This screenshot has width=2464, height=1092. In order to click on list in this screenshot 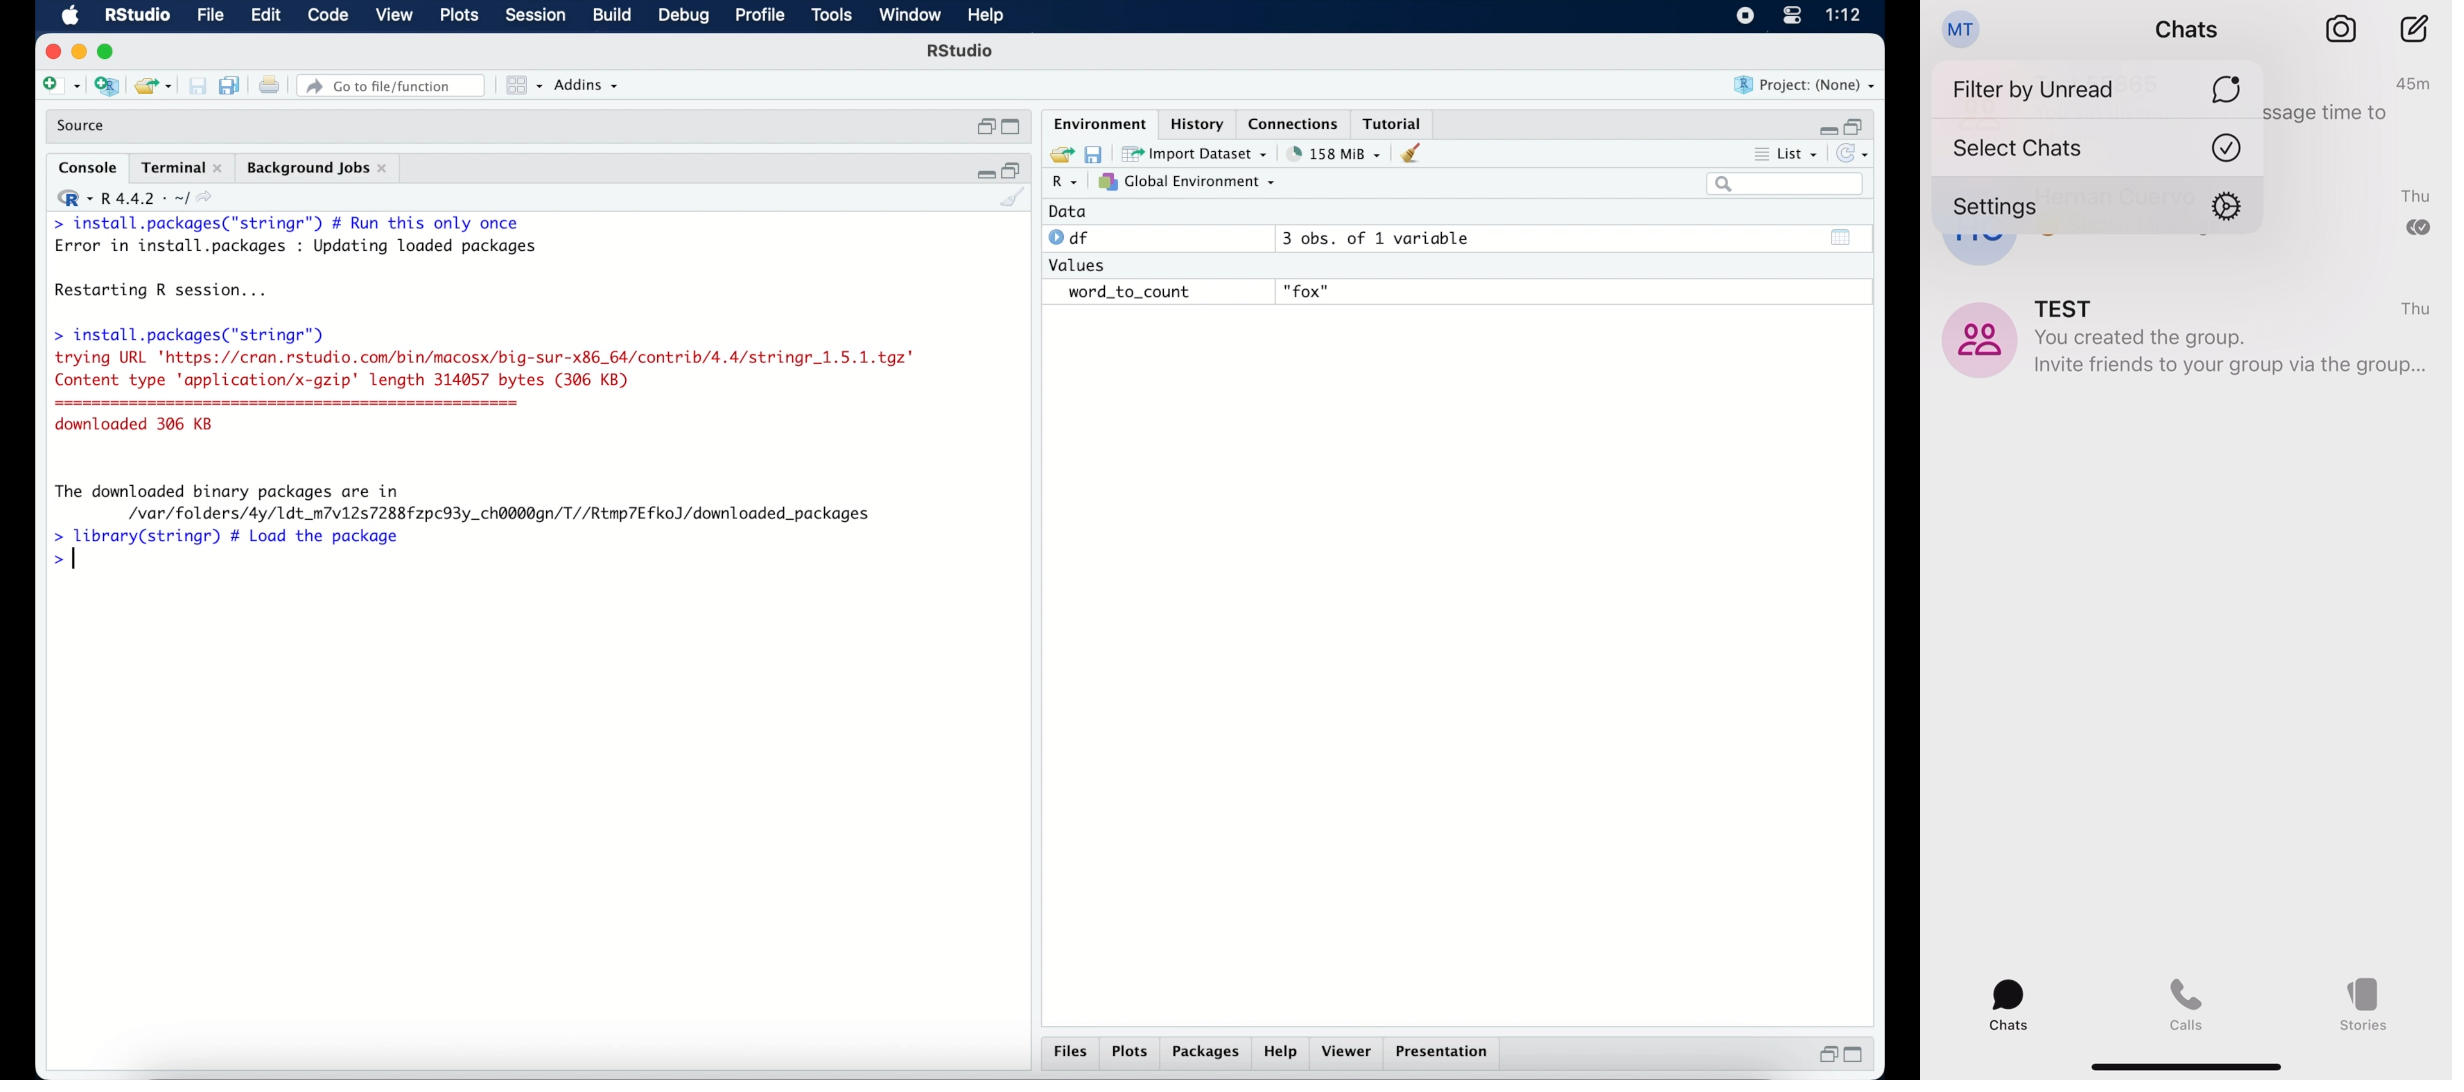, I will do `click(1788, 156)`.